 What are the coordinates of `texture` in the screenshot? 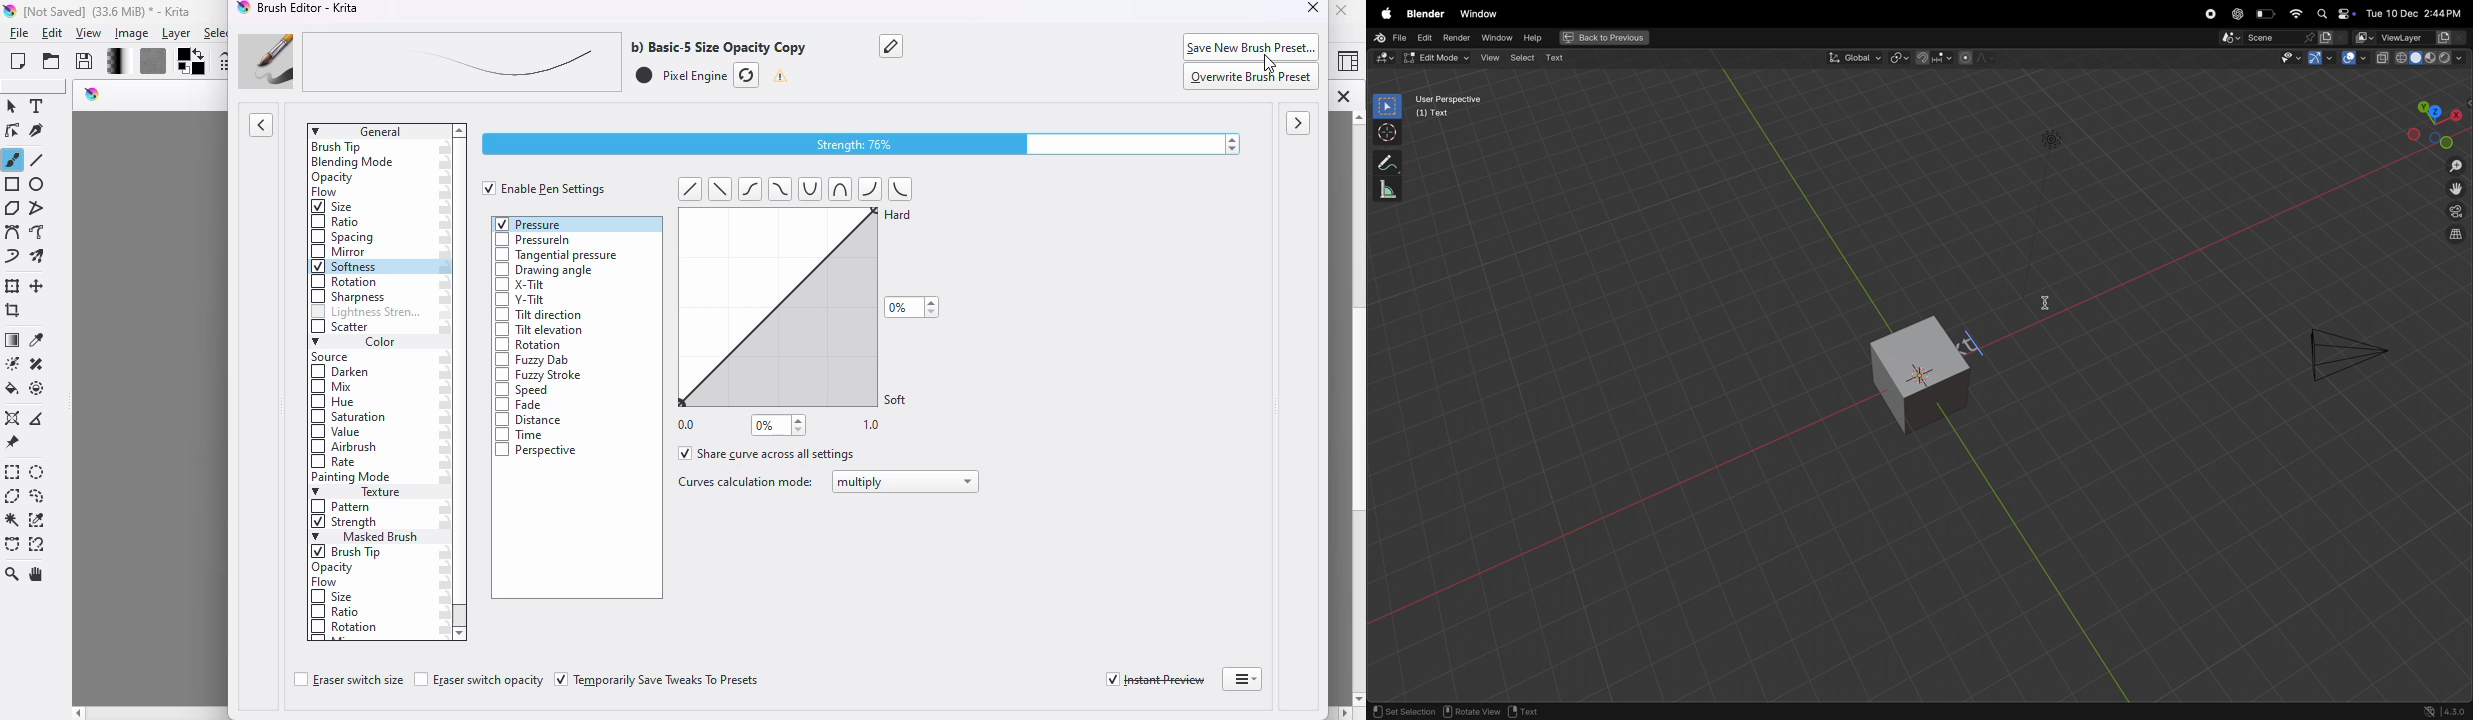 It's located at (363, 493).